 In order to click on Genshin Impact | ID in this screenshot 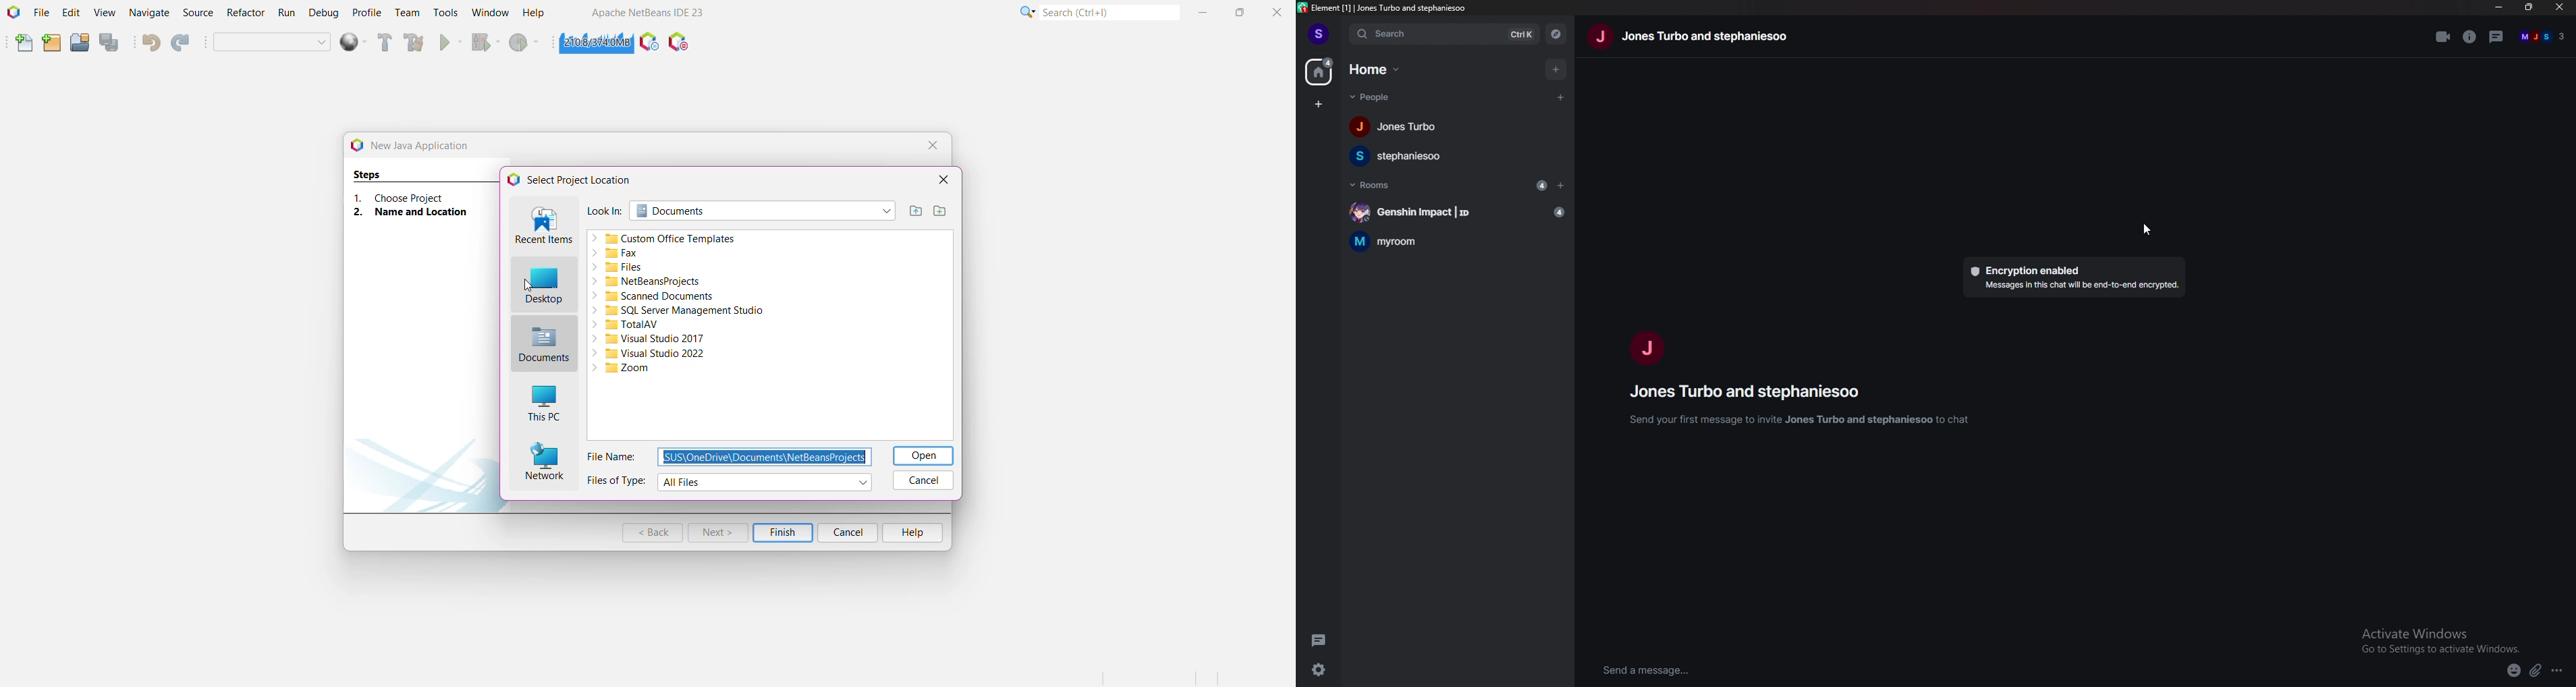, I will do `click(1454, 211)`.